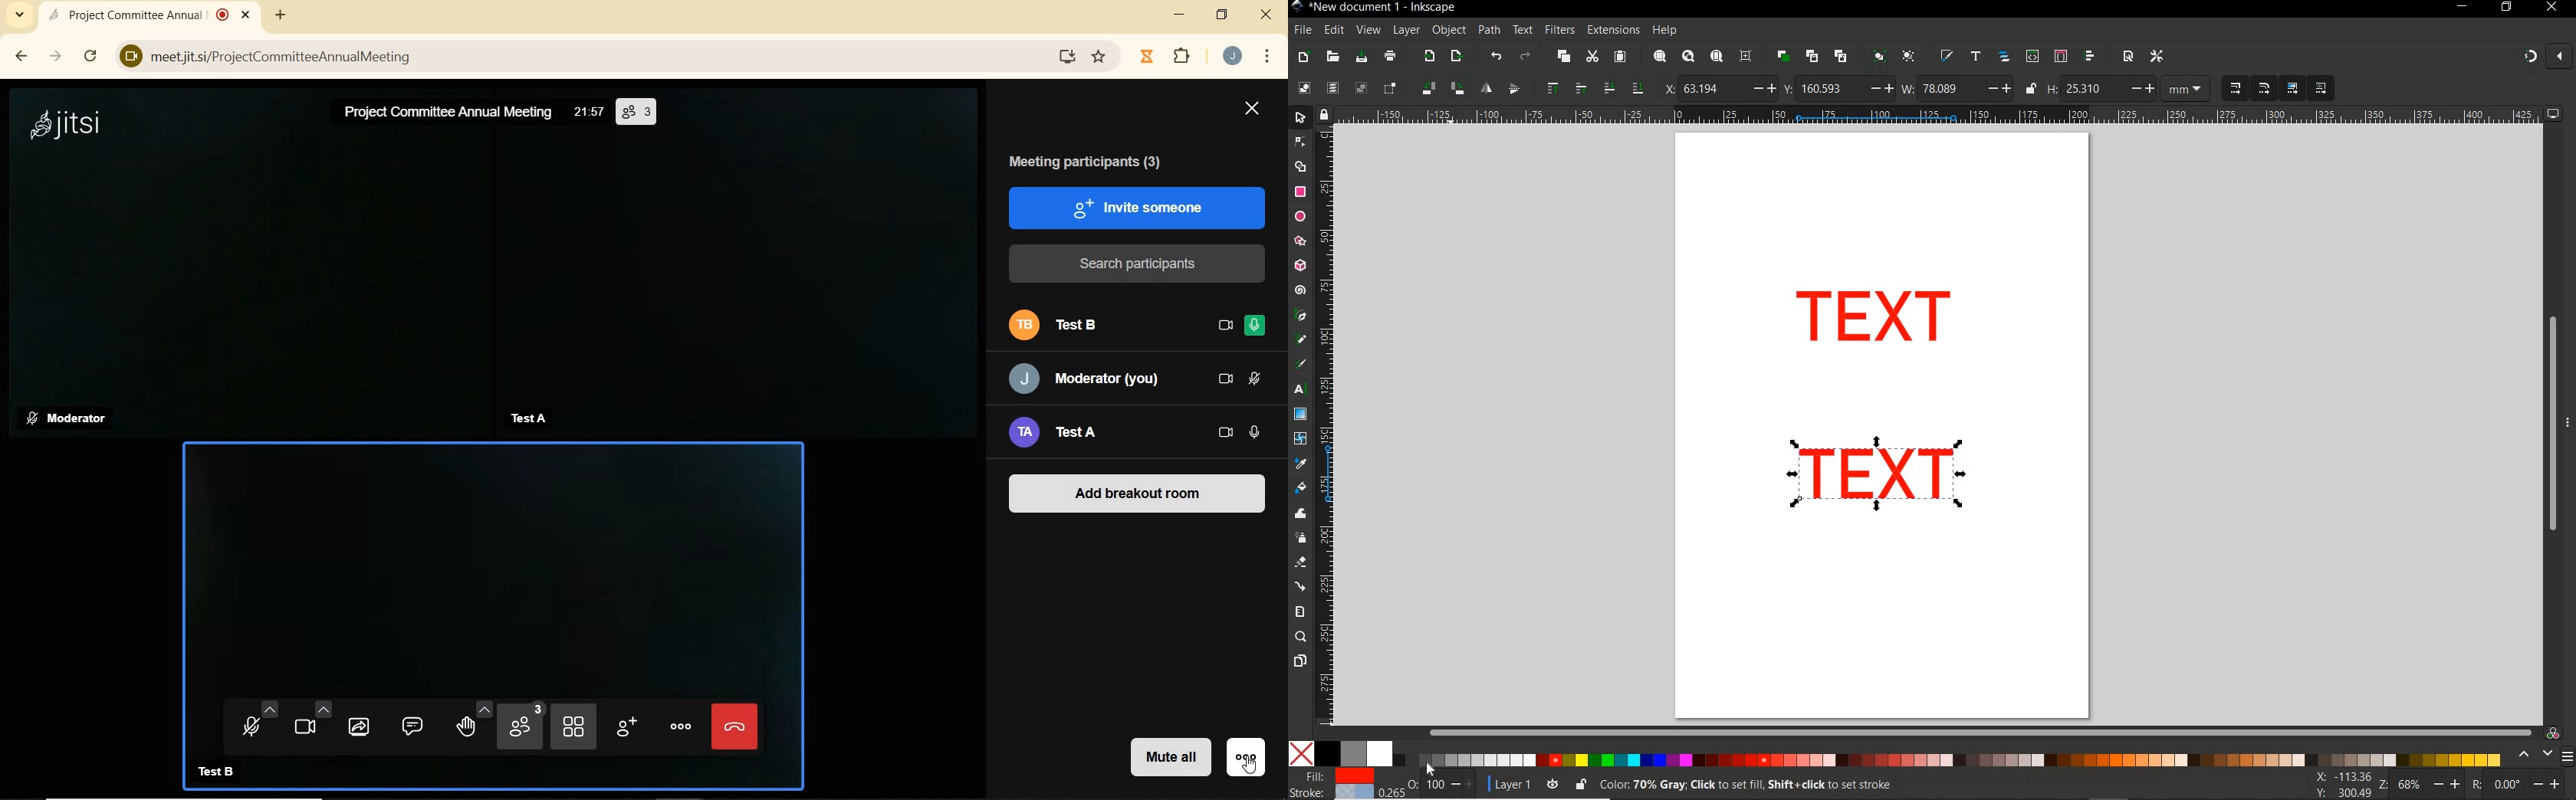 The height and width of the screenshot is (812, 2576). I want to click on moderator, so click(70, 420).